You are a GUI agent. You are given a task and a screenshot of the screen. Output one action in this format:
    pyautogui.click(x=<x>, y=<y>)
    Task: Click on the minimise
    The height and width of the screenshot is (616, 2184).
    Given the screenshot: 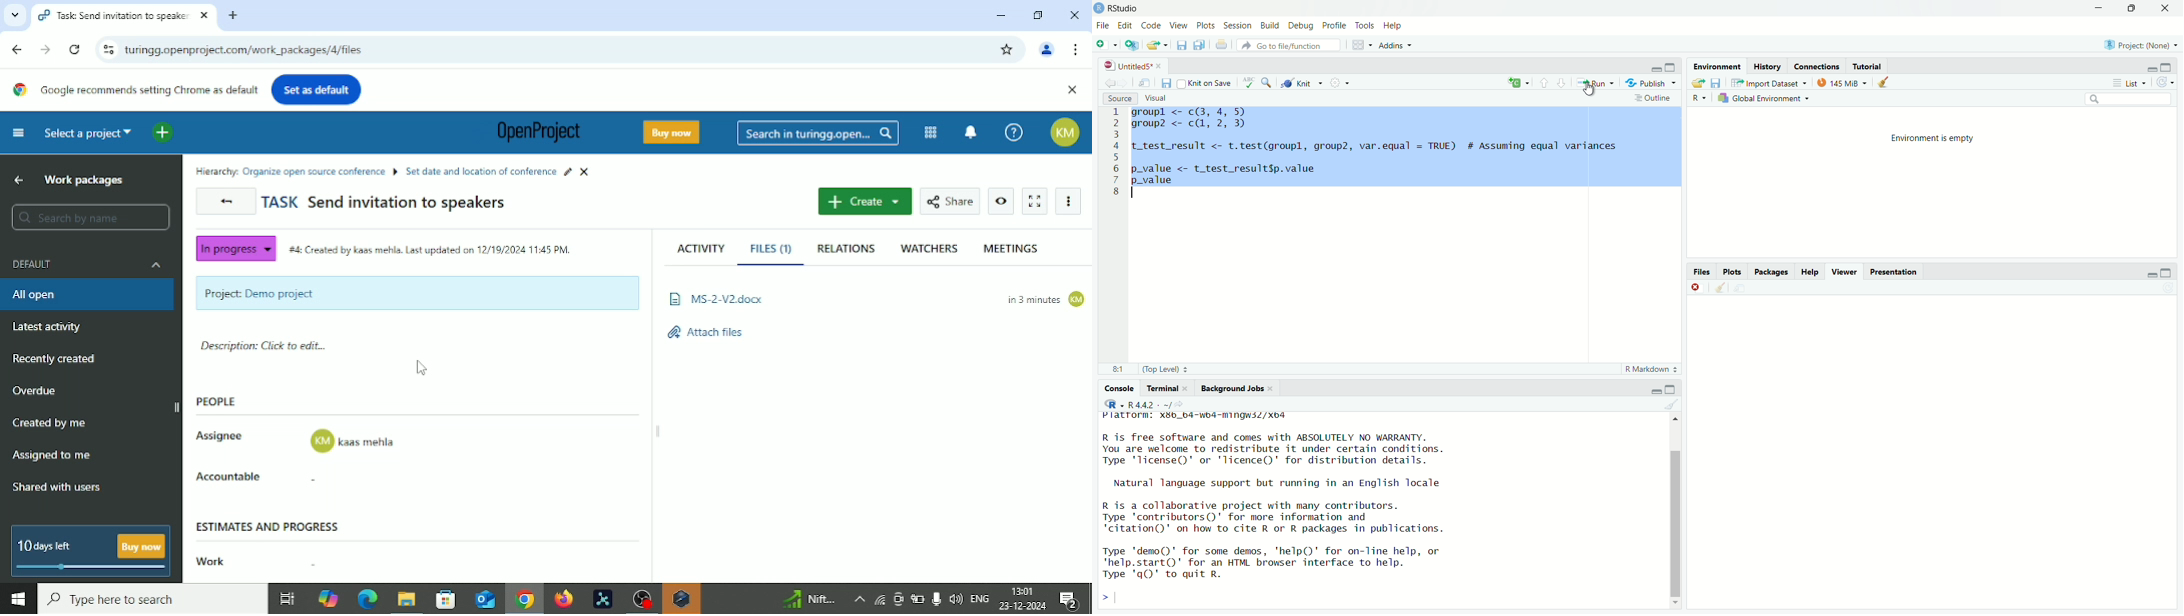 What is the action you would take?
    pyautogui.click(x=1657, y=389)
    